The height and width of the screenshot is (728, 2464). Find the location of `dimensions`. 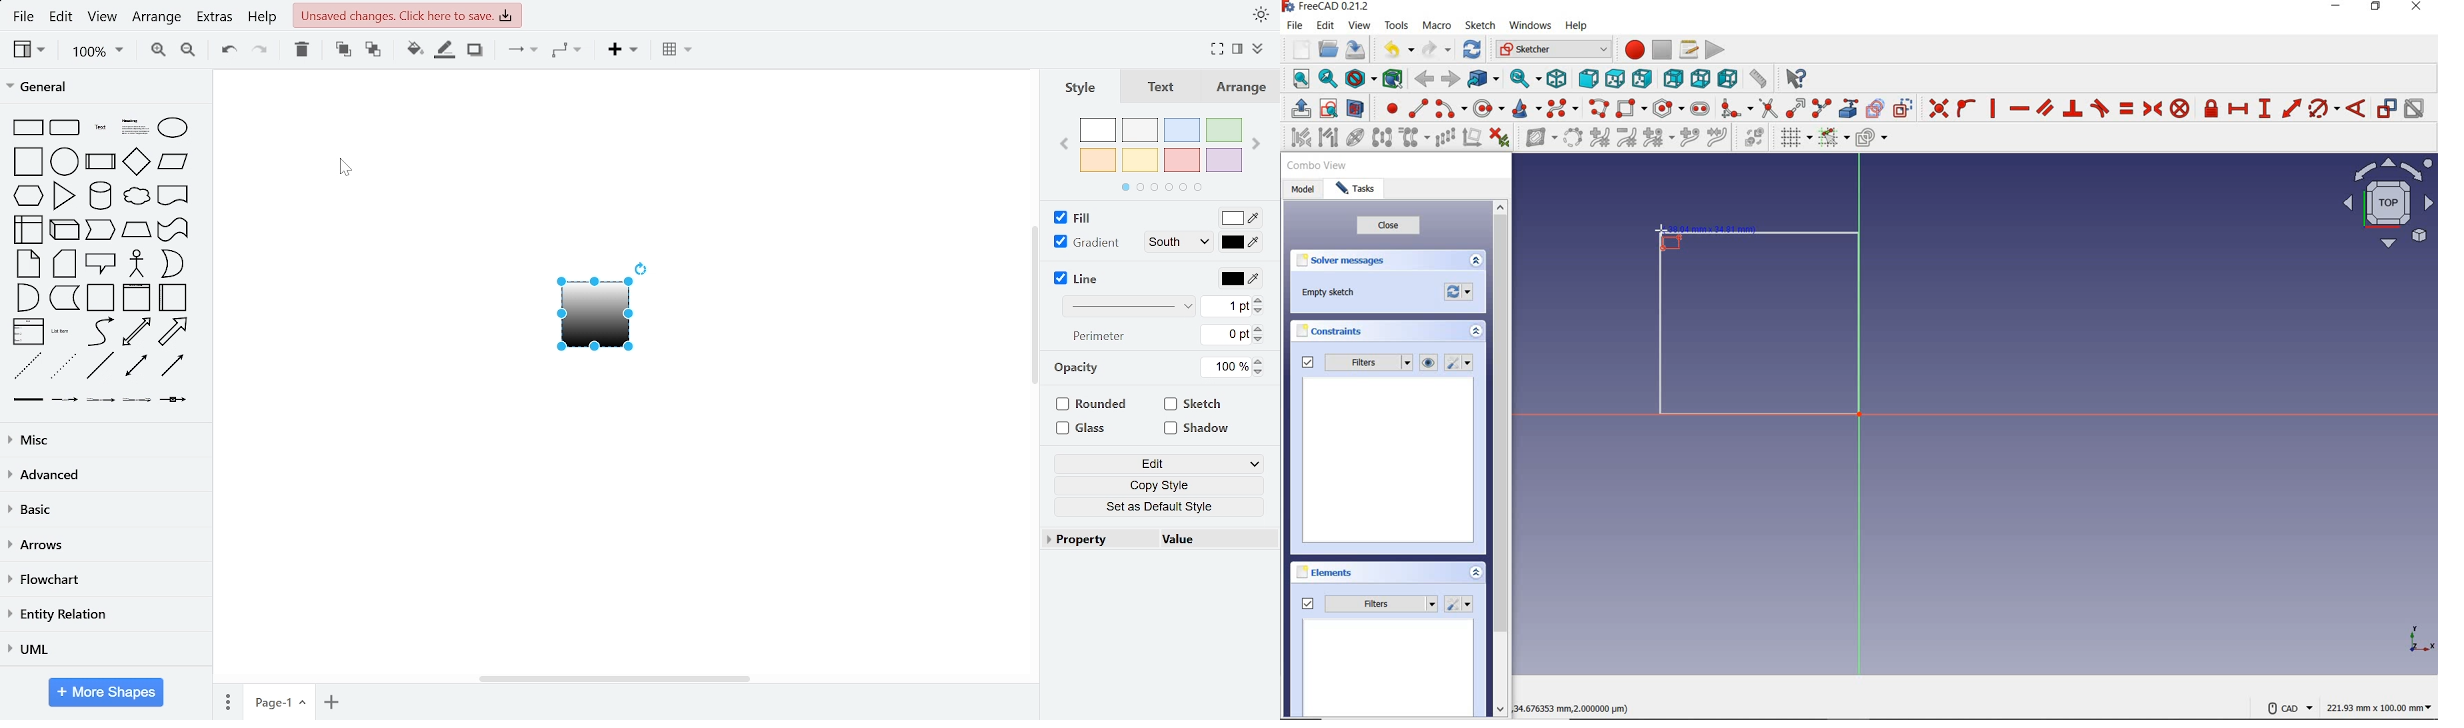

dimensions is located at coordinates (1579, 707).